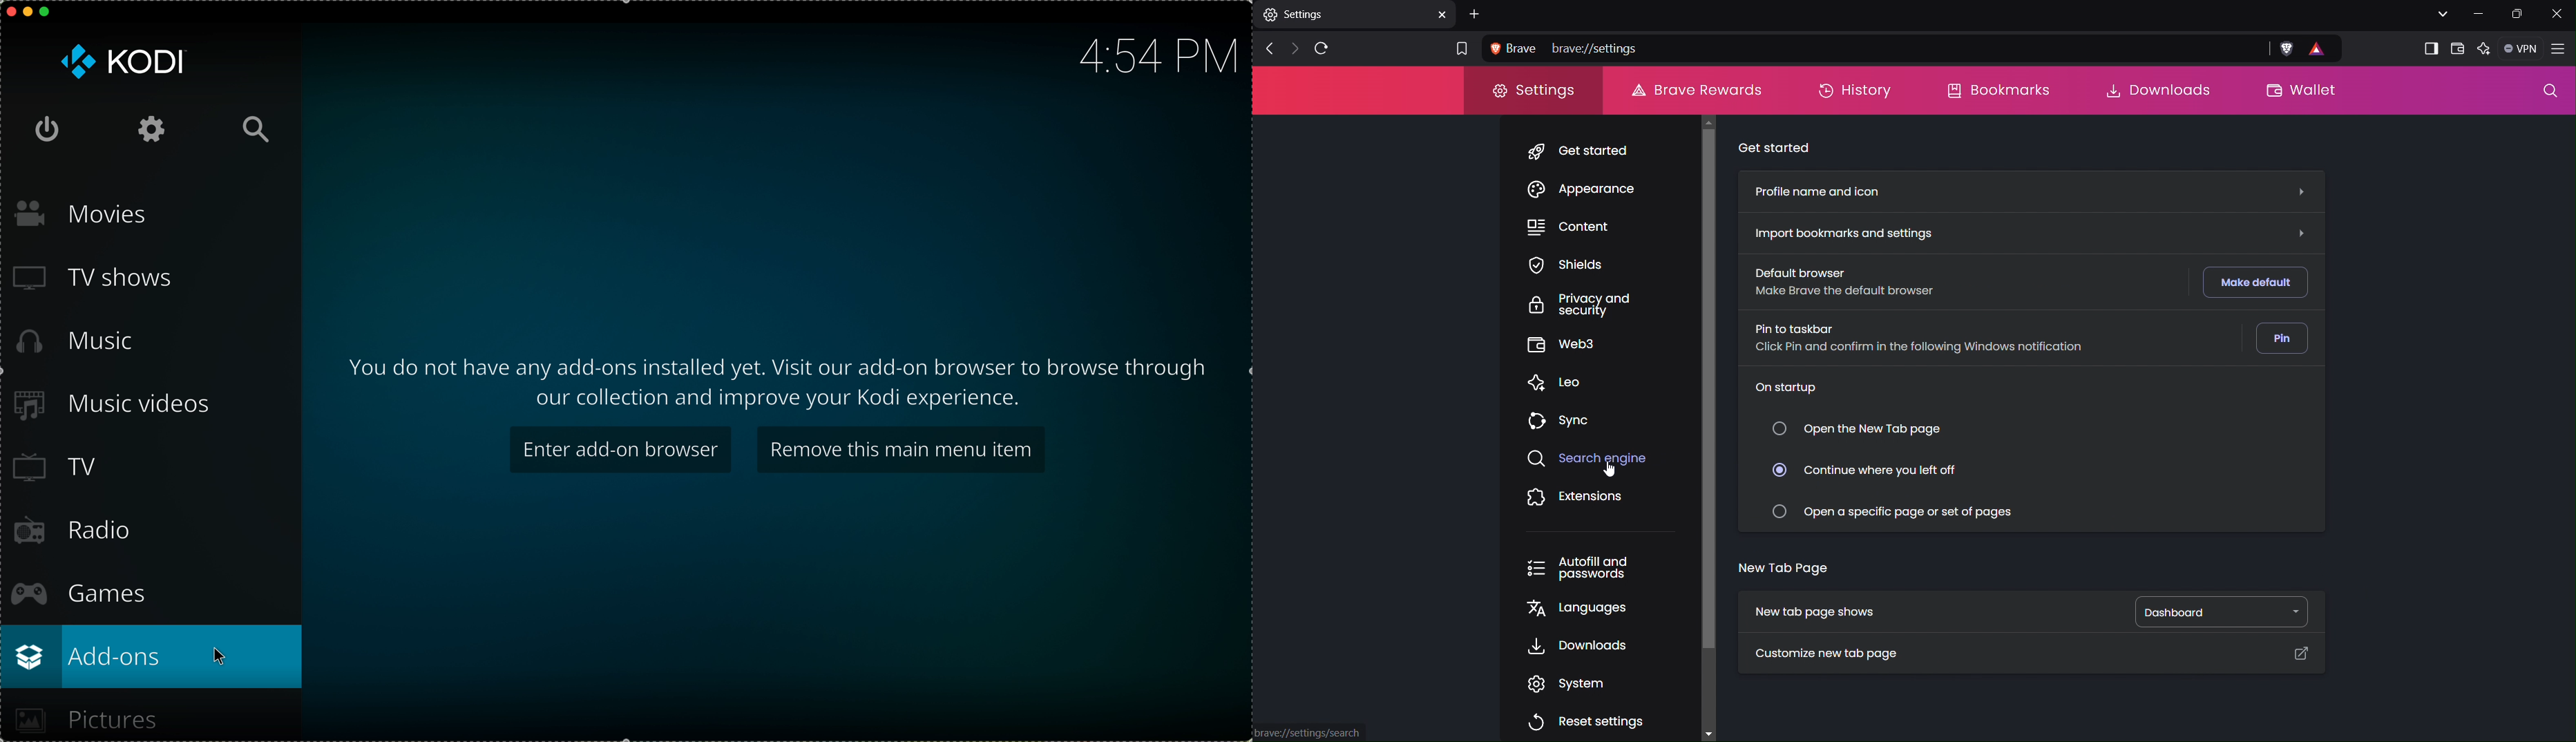 Image resolution: width=2576 pixels, height=756 pixels. What do you see at coordinates (1355, 17) in the screenshot?
I see `settings` at bounding box center [1355, 17].